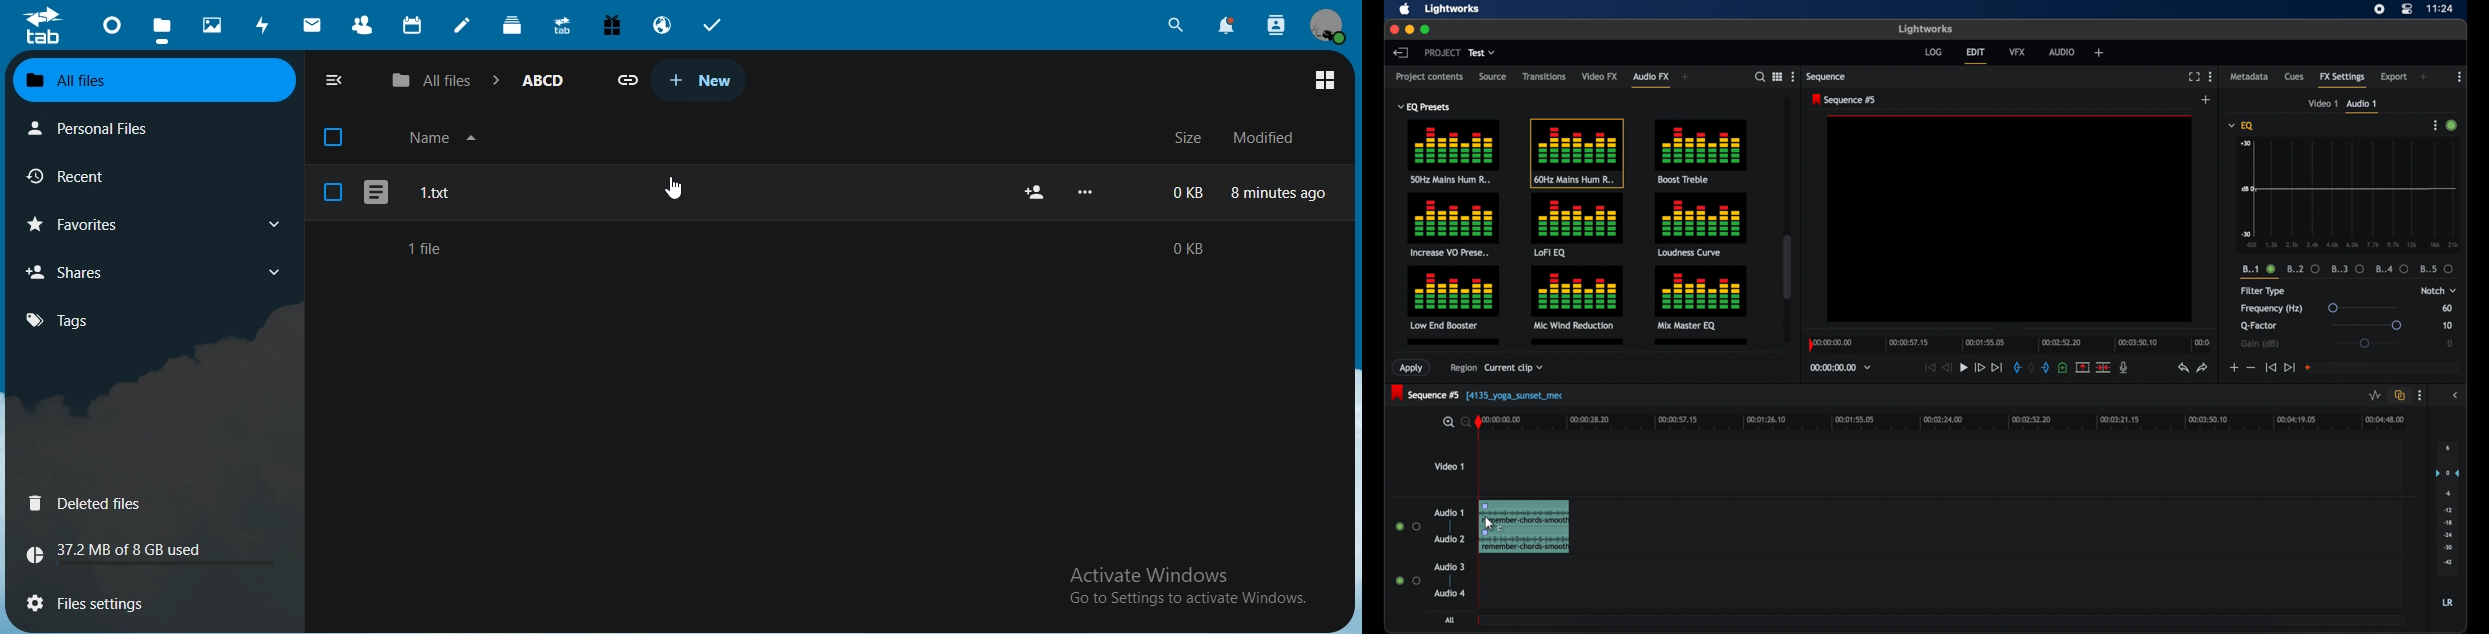 The width and height of the screenshot is (2492, 644). Describe the element at coordinates (151, 79) in the screenshot. I see `all files` at that location.